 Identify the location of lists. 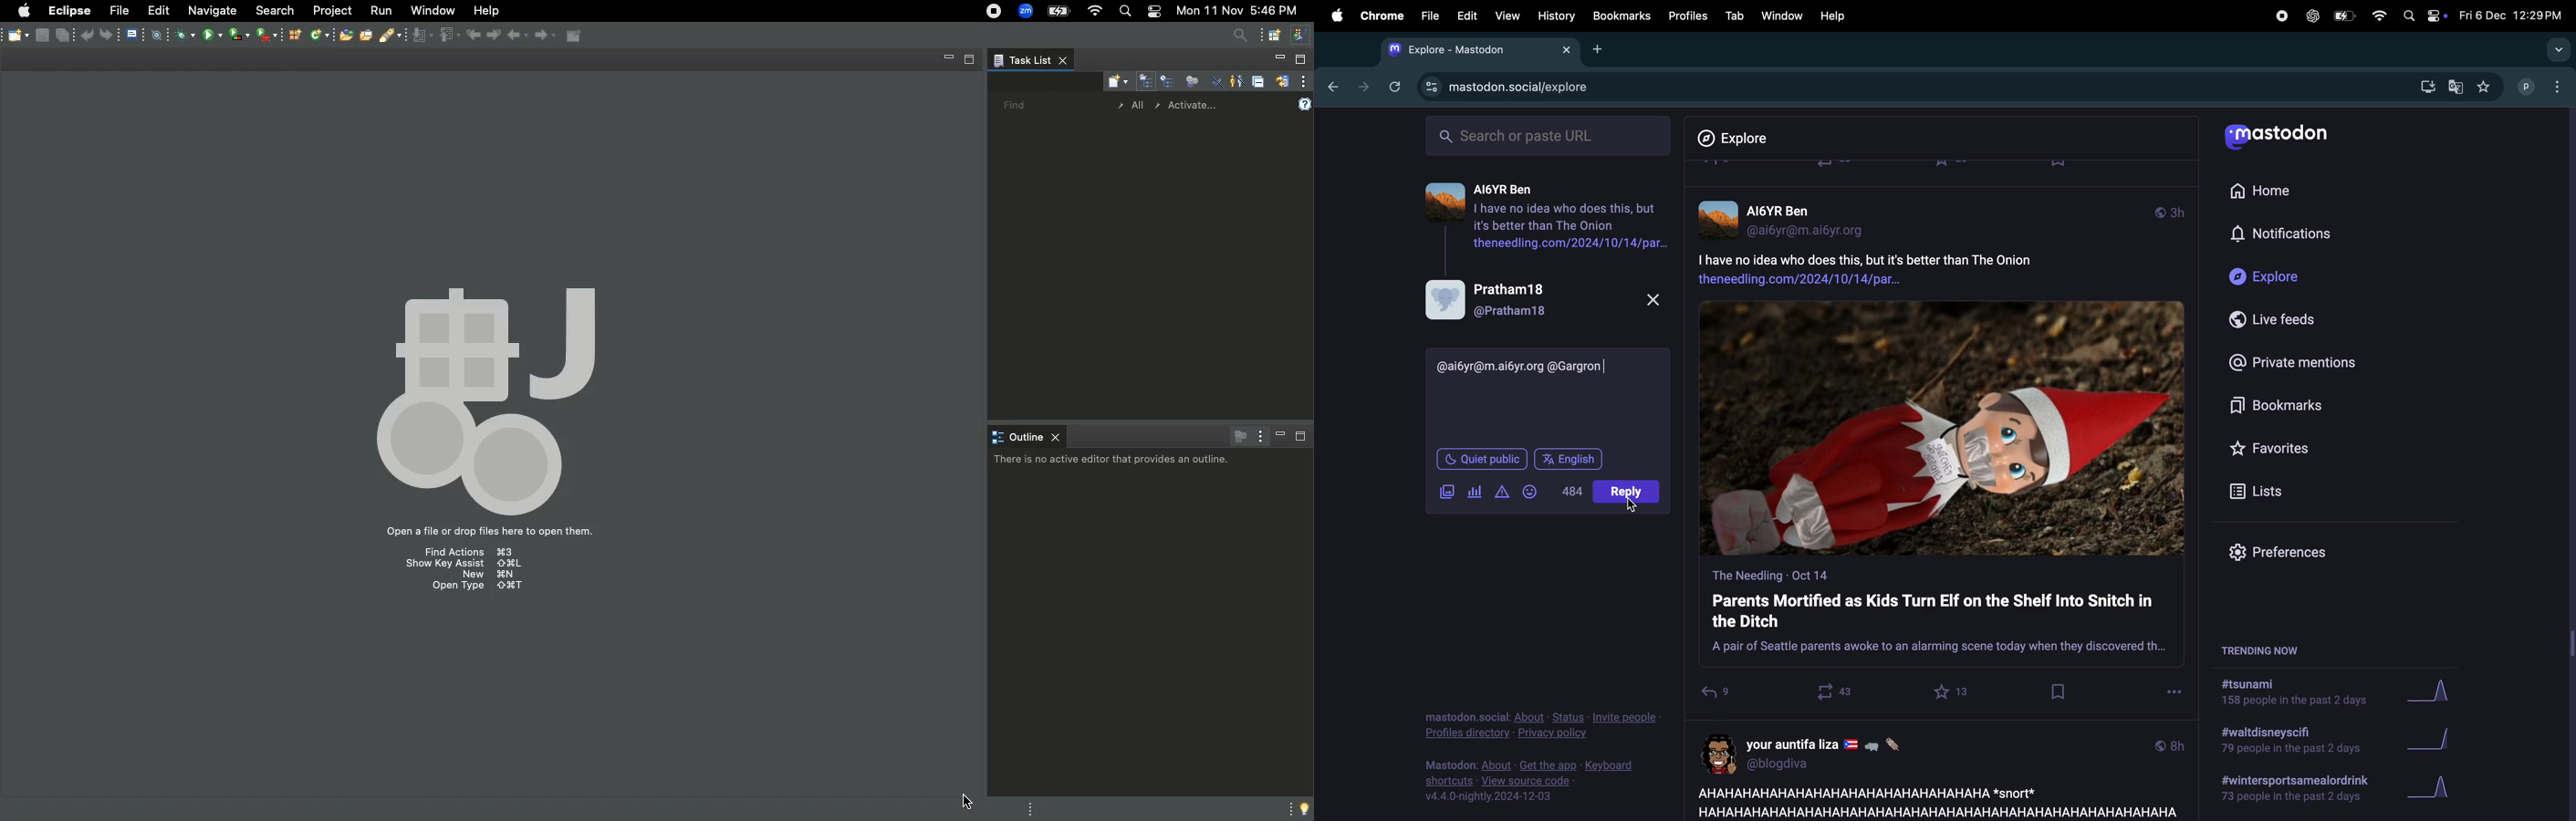
(2262, 491).